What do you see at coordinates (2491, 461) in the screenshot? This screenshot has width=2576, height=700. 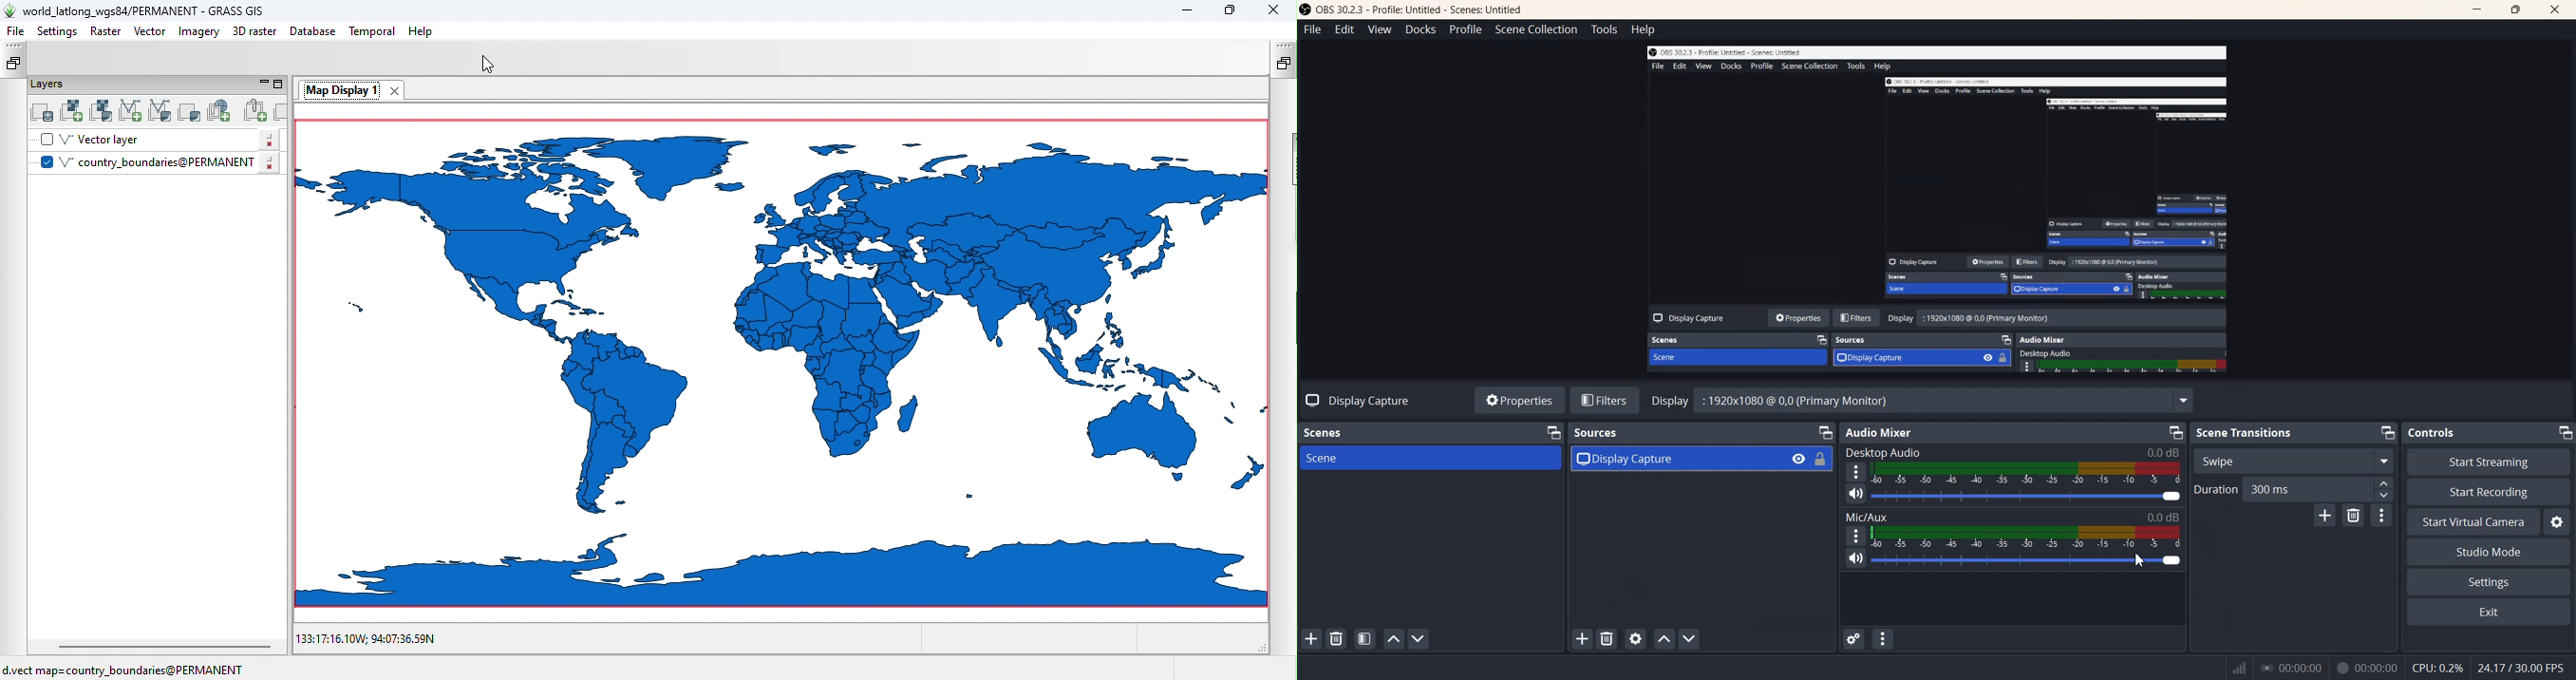 I see `Start Streaming` at bounding box center [2491, 461].